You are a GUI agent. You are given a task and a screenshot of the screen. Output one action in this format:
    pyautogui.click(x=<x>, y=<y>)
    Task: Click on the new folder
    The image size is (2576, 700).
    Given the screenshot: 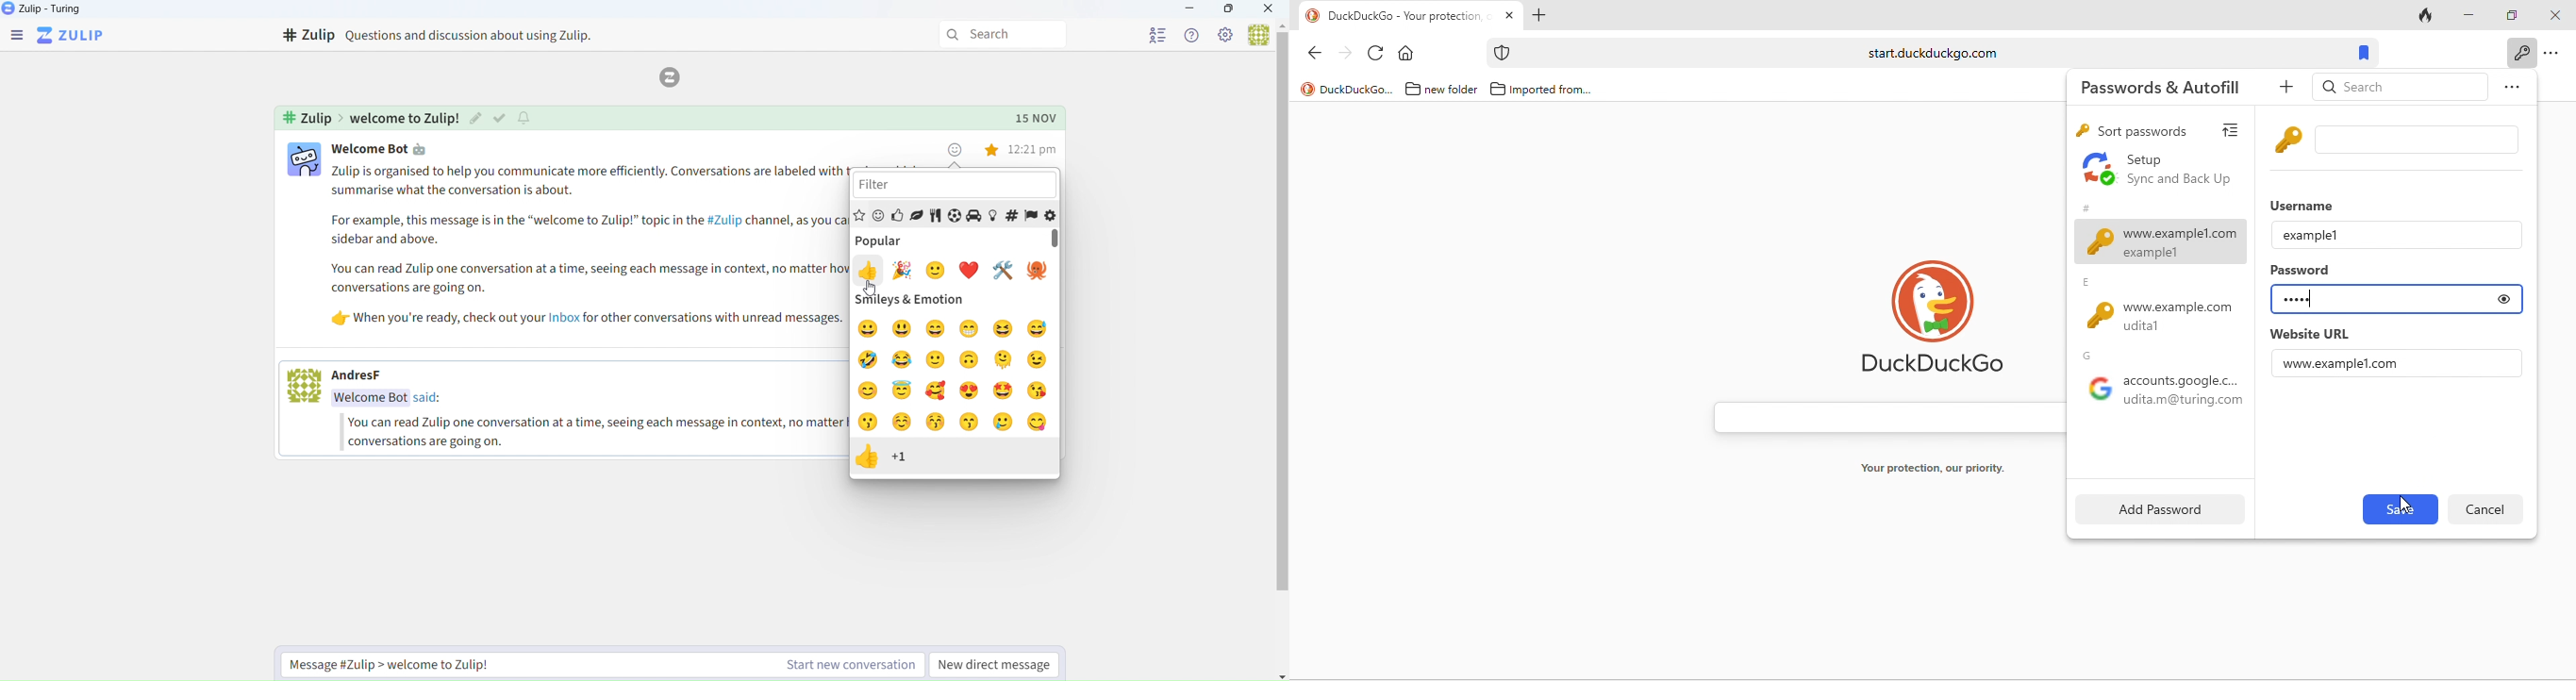 What is the action you would take?
    pyautogui.click(x=1453, y=91)
    